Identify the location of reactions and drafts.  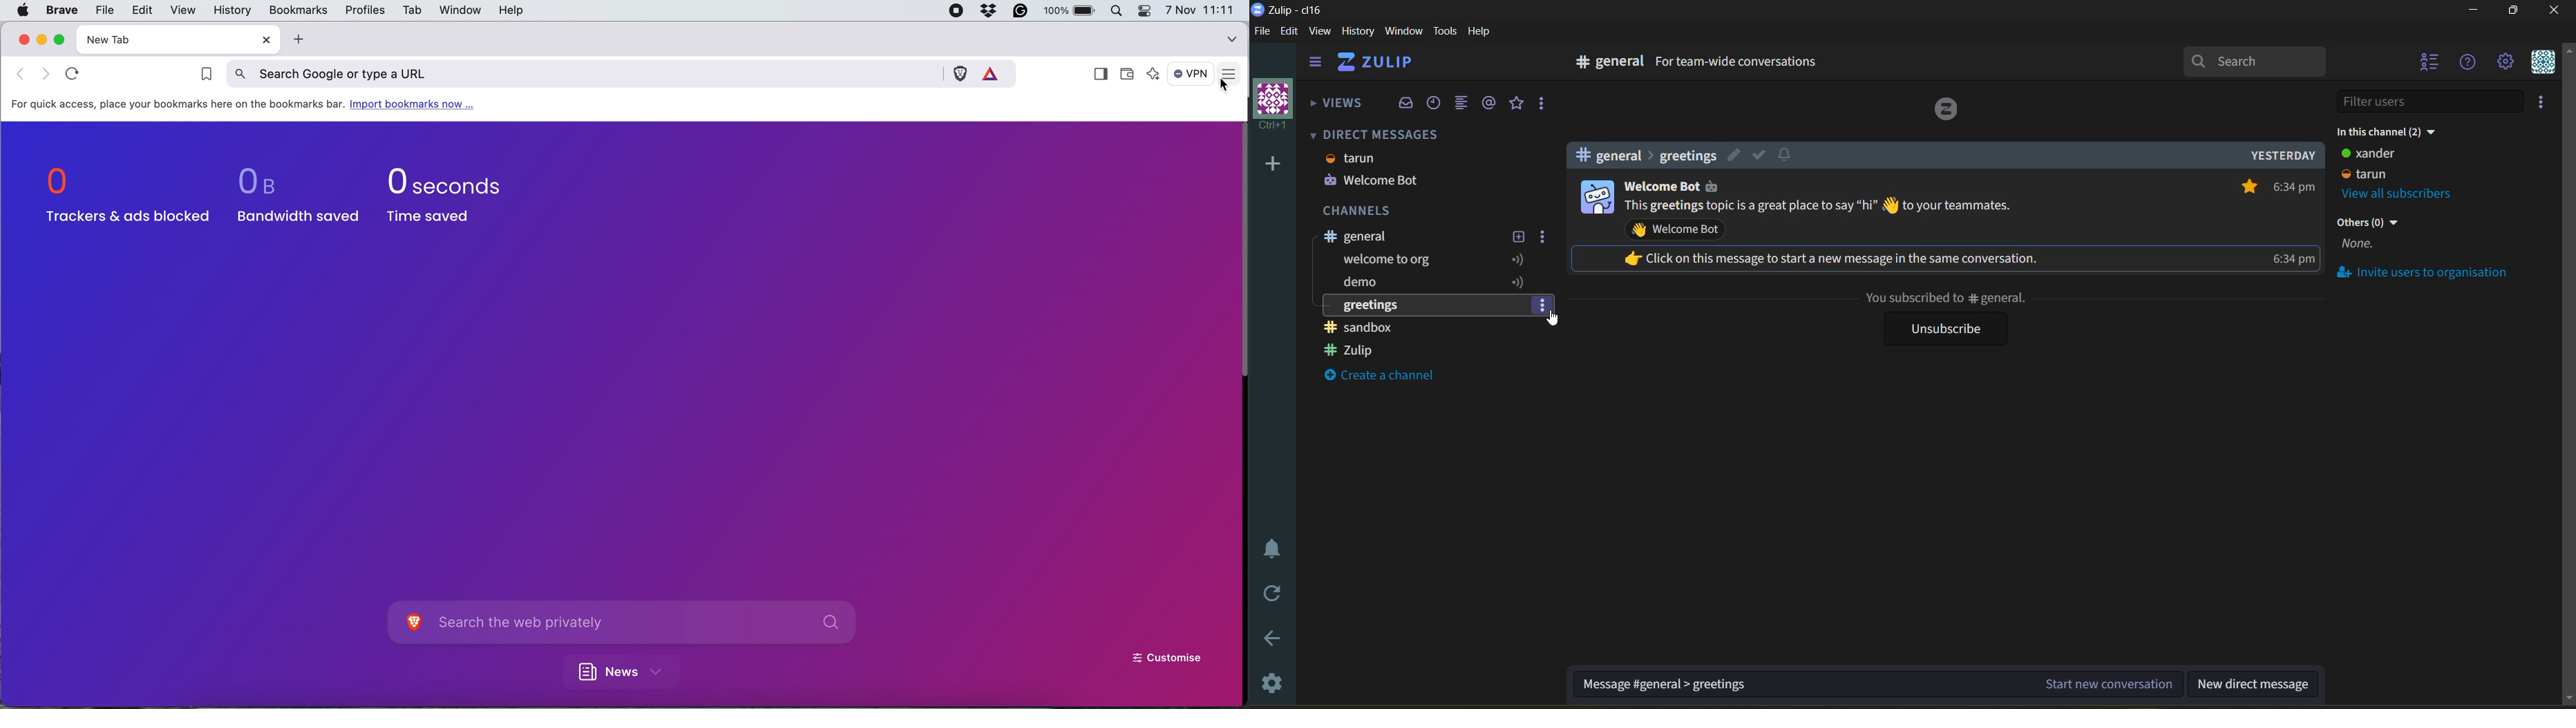
(1542, 104).